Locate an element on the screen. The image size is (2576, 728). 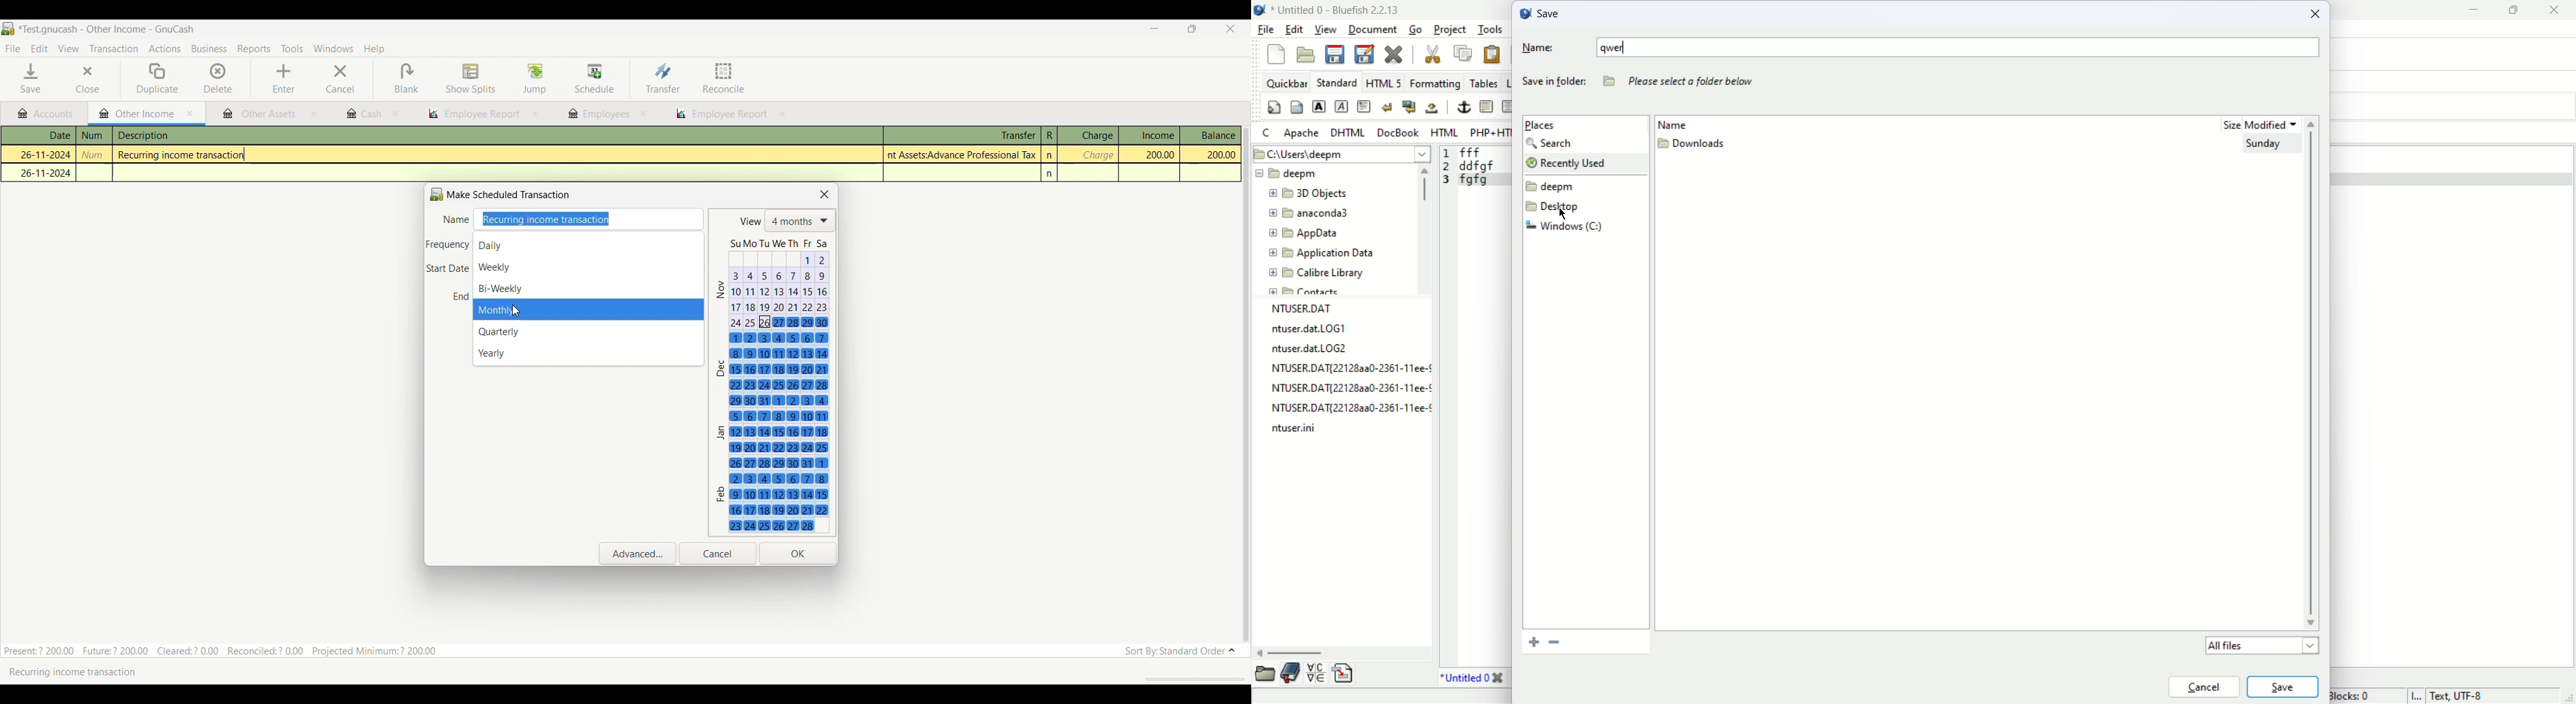
Frequency is located at coordinates (446, 245).